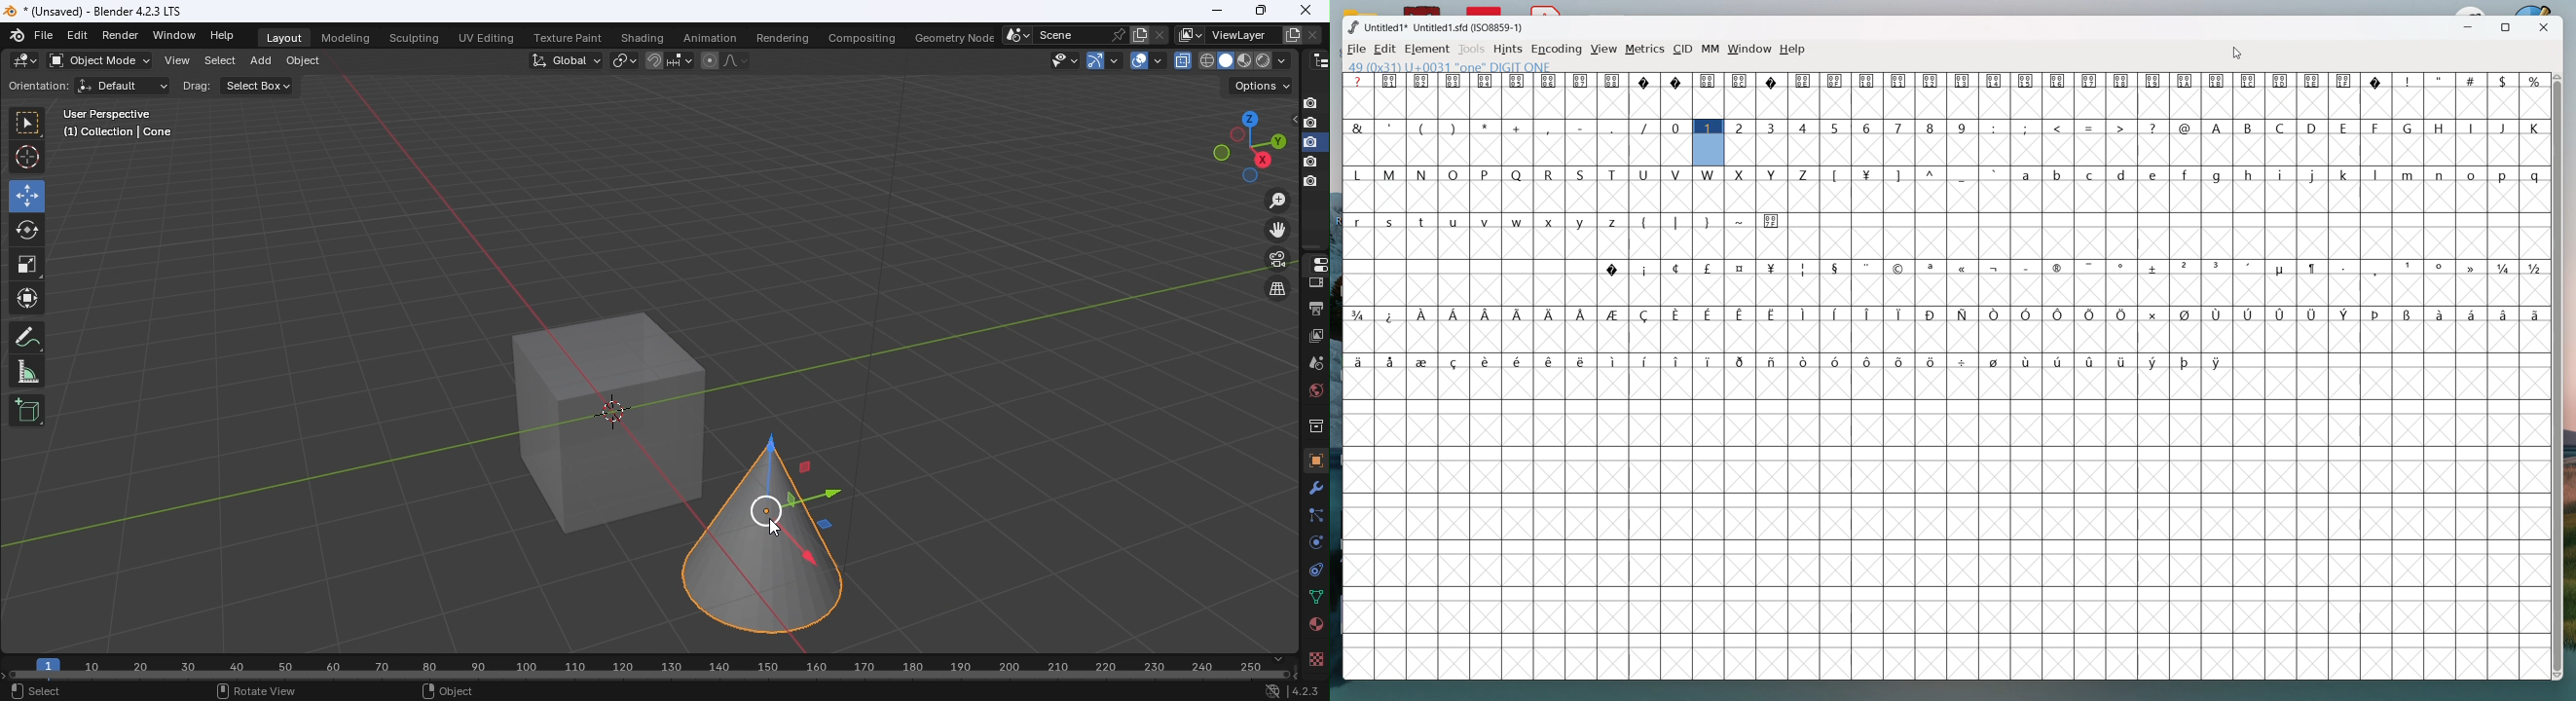 The width and height of the screenshot is (2576, 728). What do you see at coordinates (737, 62) in the screenshot?
I see `Proportional editing falloff` at bounding box center [737, 62].